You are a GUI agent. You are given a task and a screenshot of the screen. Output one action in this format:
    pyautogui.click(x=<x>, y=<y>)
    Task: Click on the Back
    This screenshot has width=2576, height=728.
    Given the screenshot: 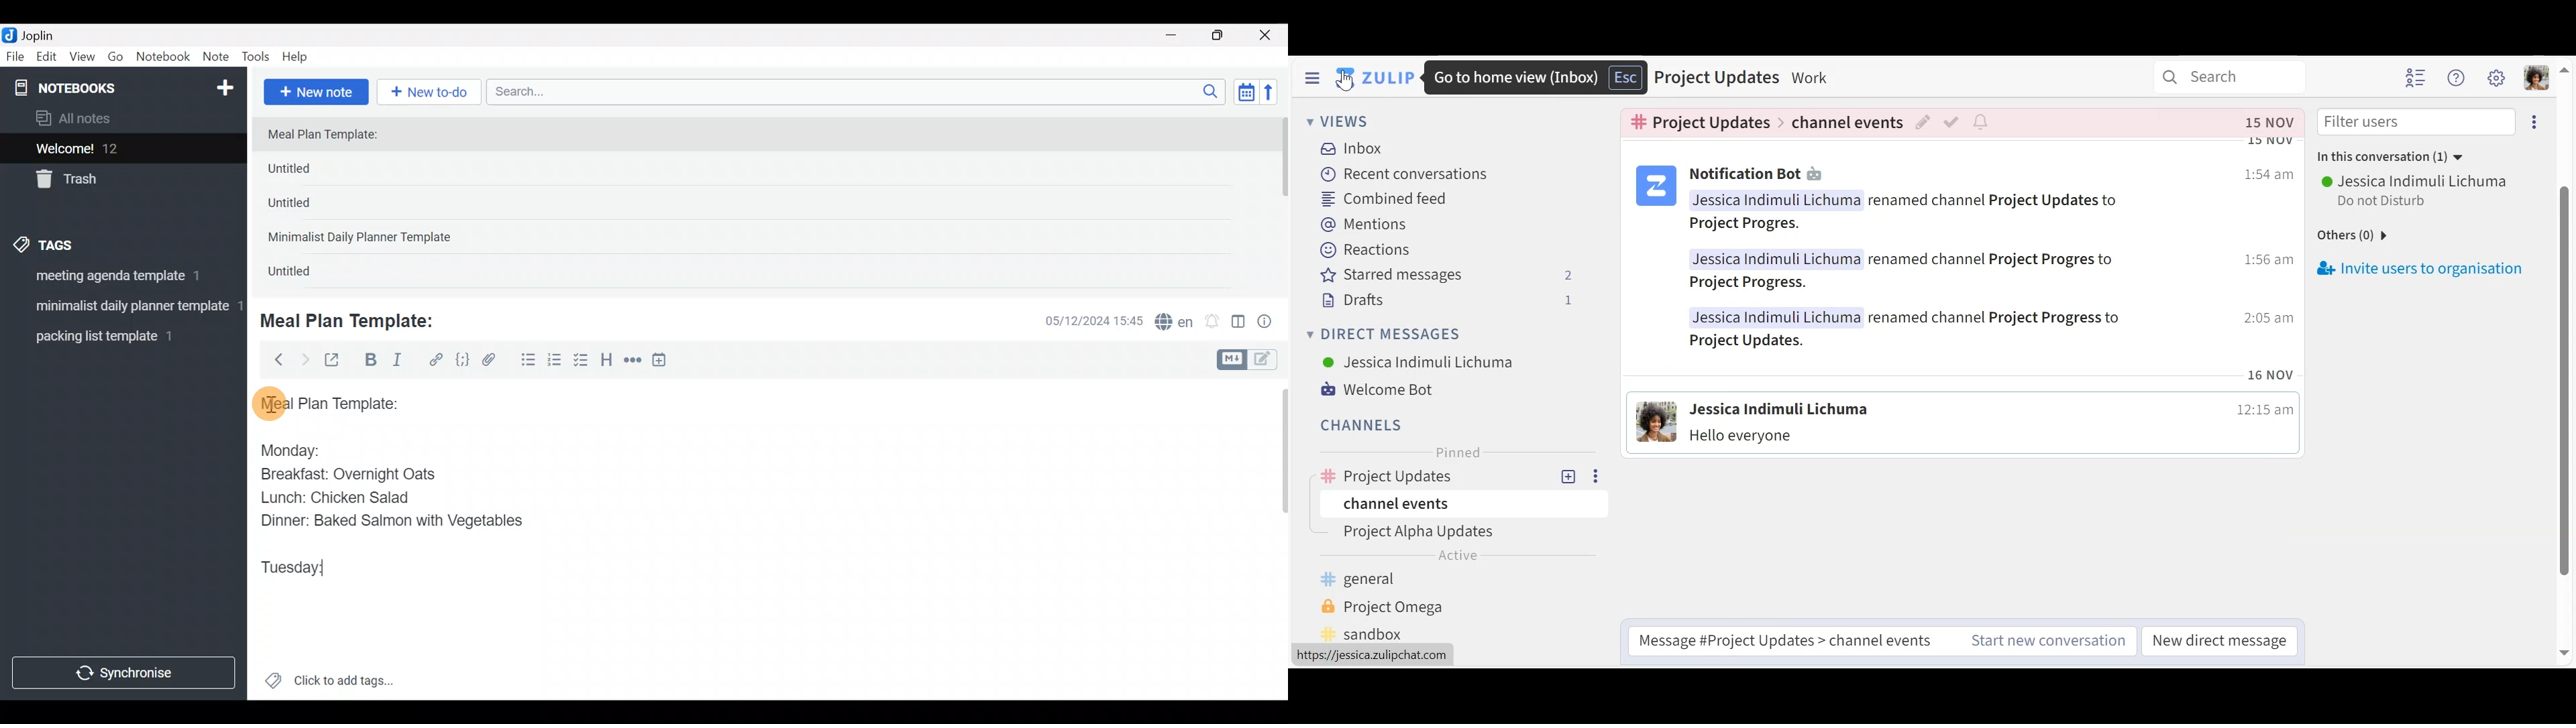 What is the action you would take?
    pyautogui.click(x=273, y=359)
    